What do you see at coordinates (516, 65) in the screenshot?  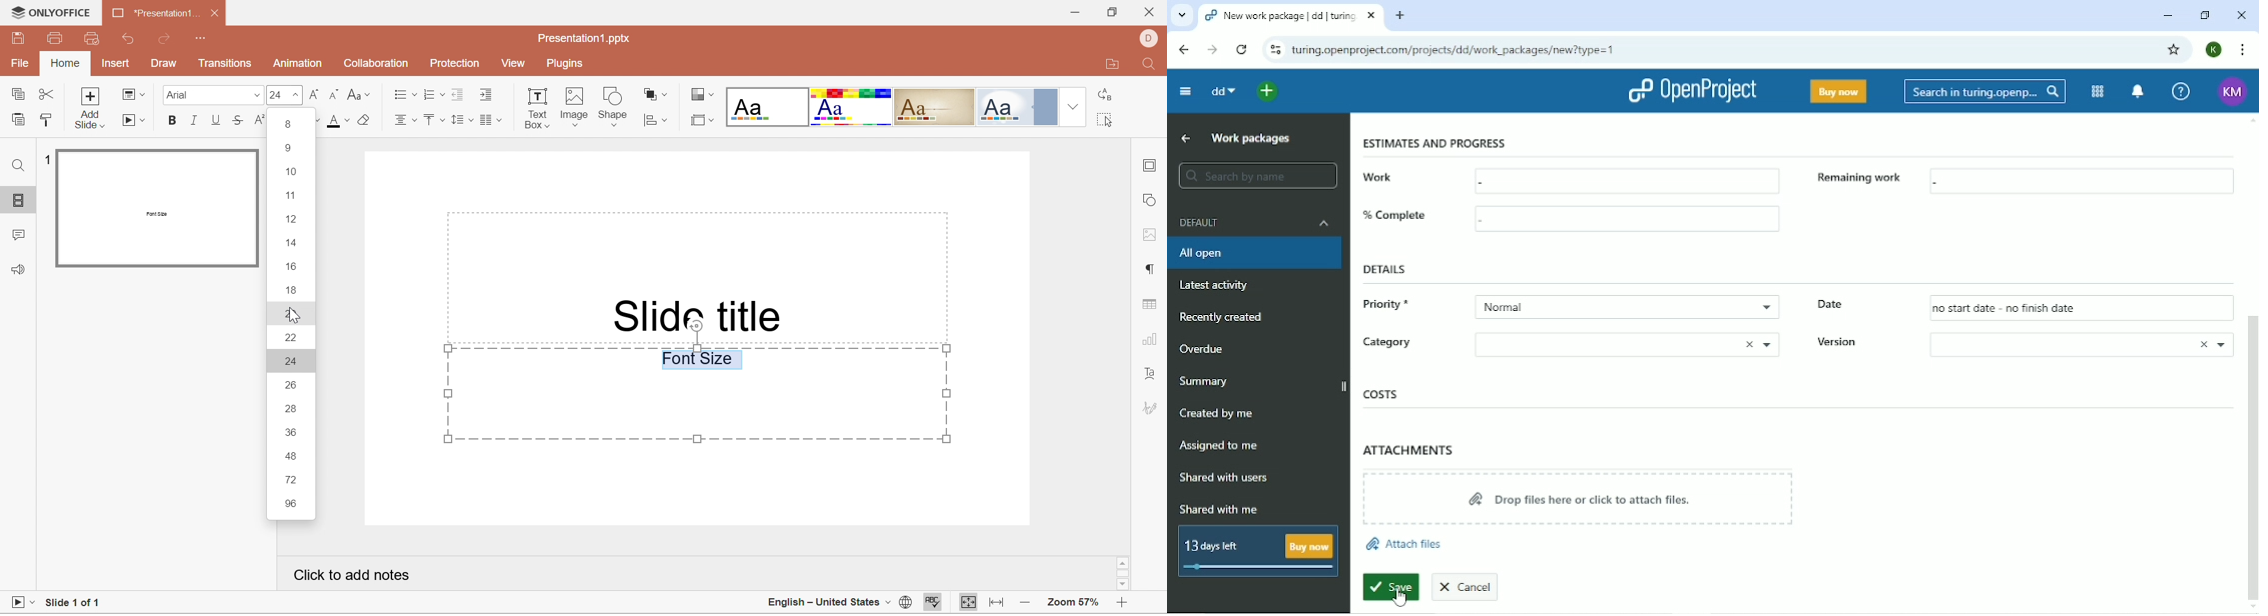 I see `View` at bounding box center [516, 65].